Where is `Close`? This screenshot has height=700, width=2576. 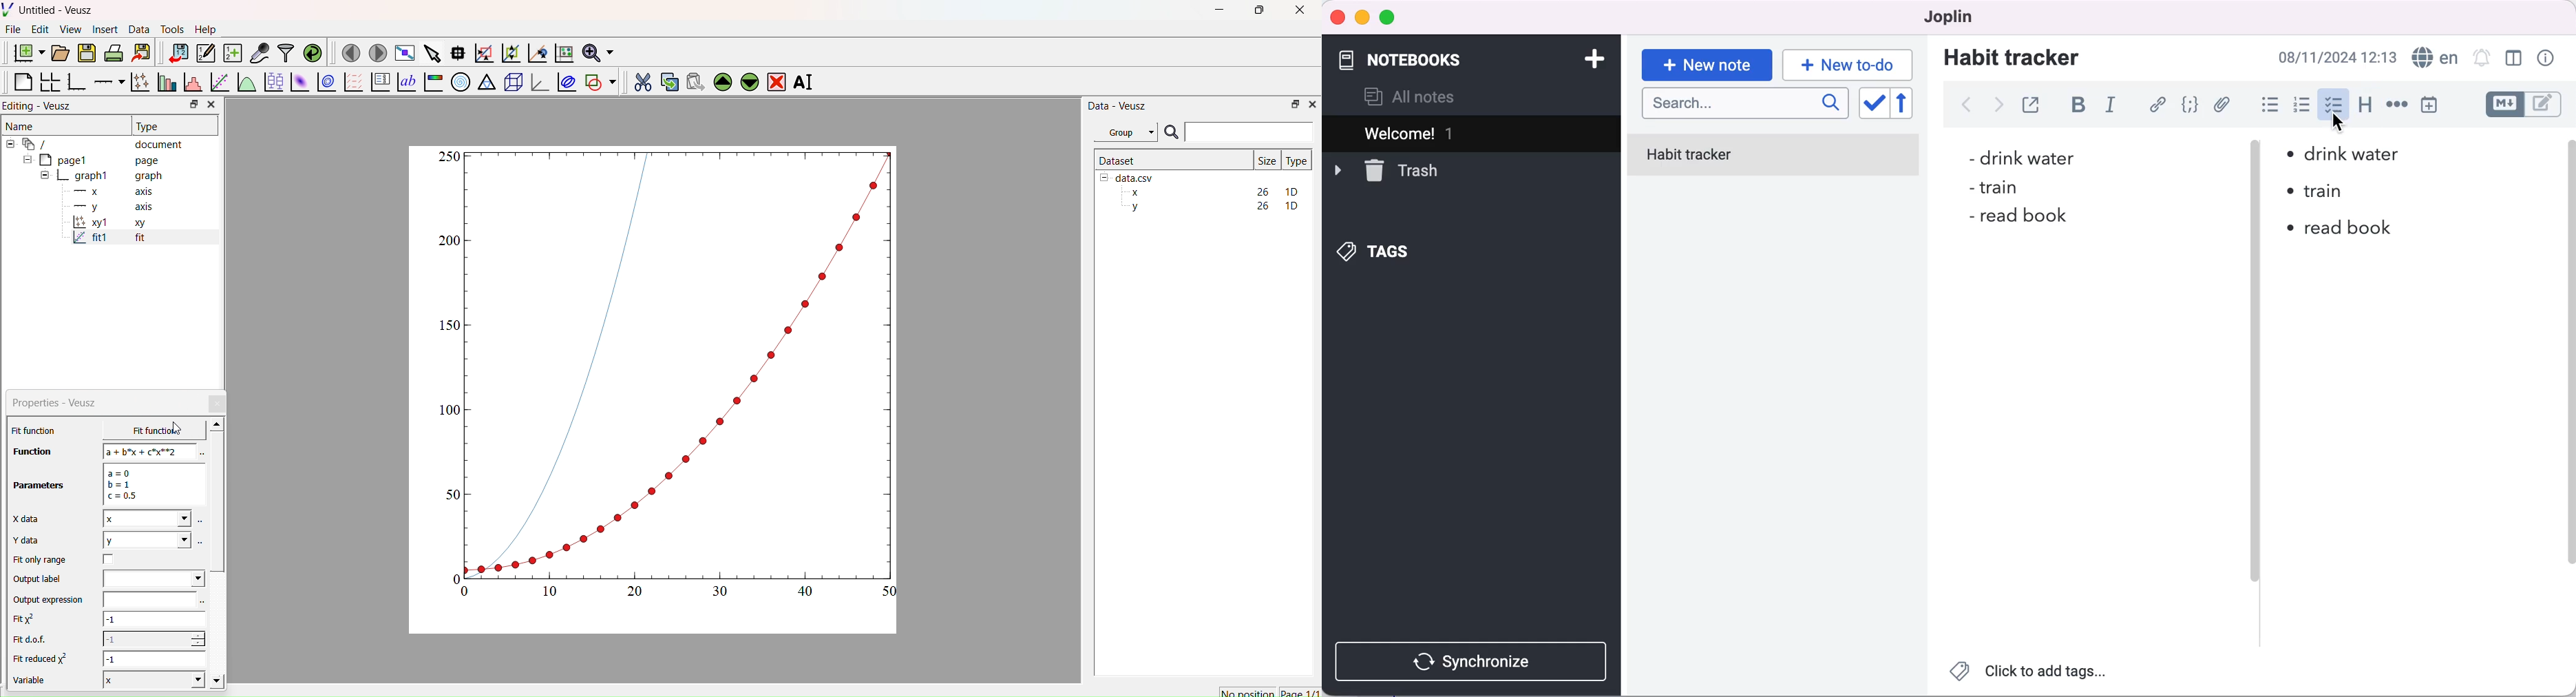
Close is located at coordinates (218, 404).